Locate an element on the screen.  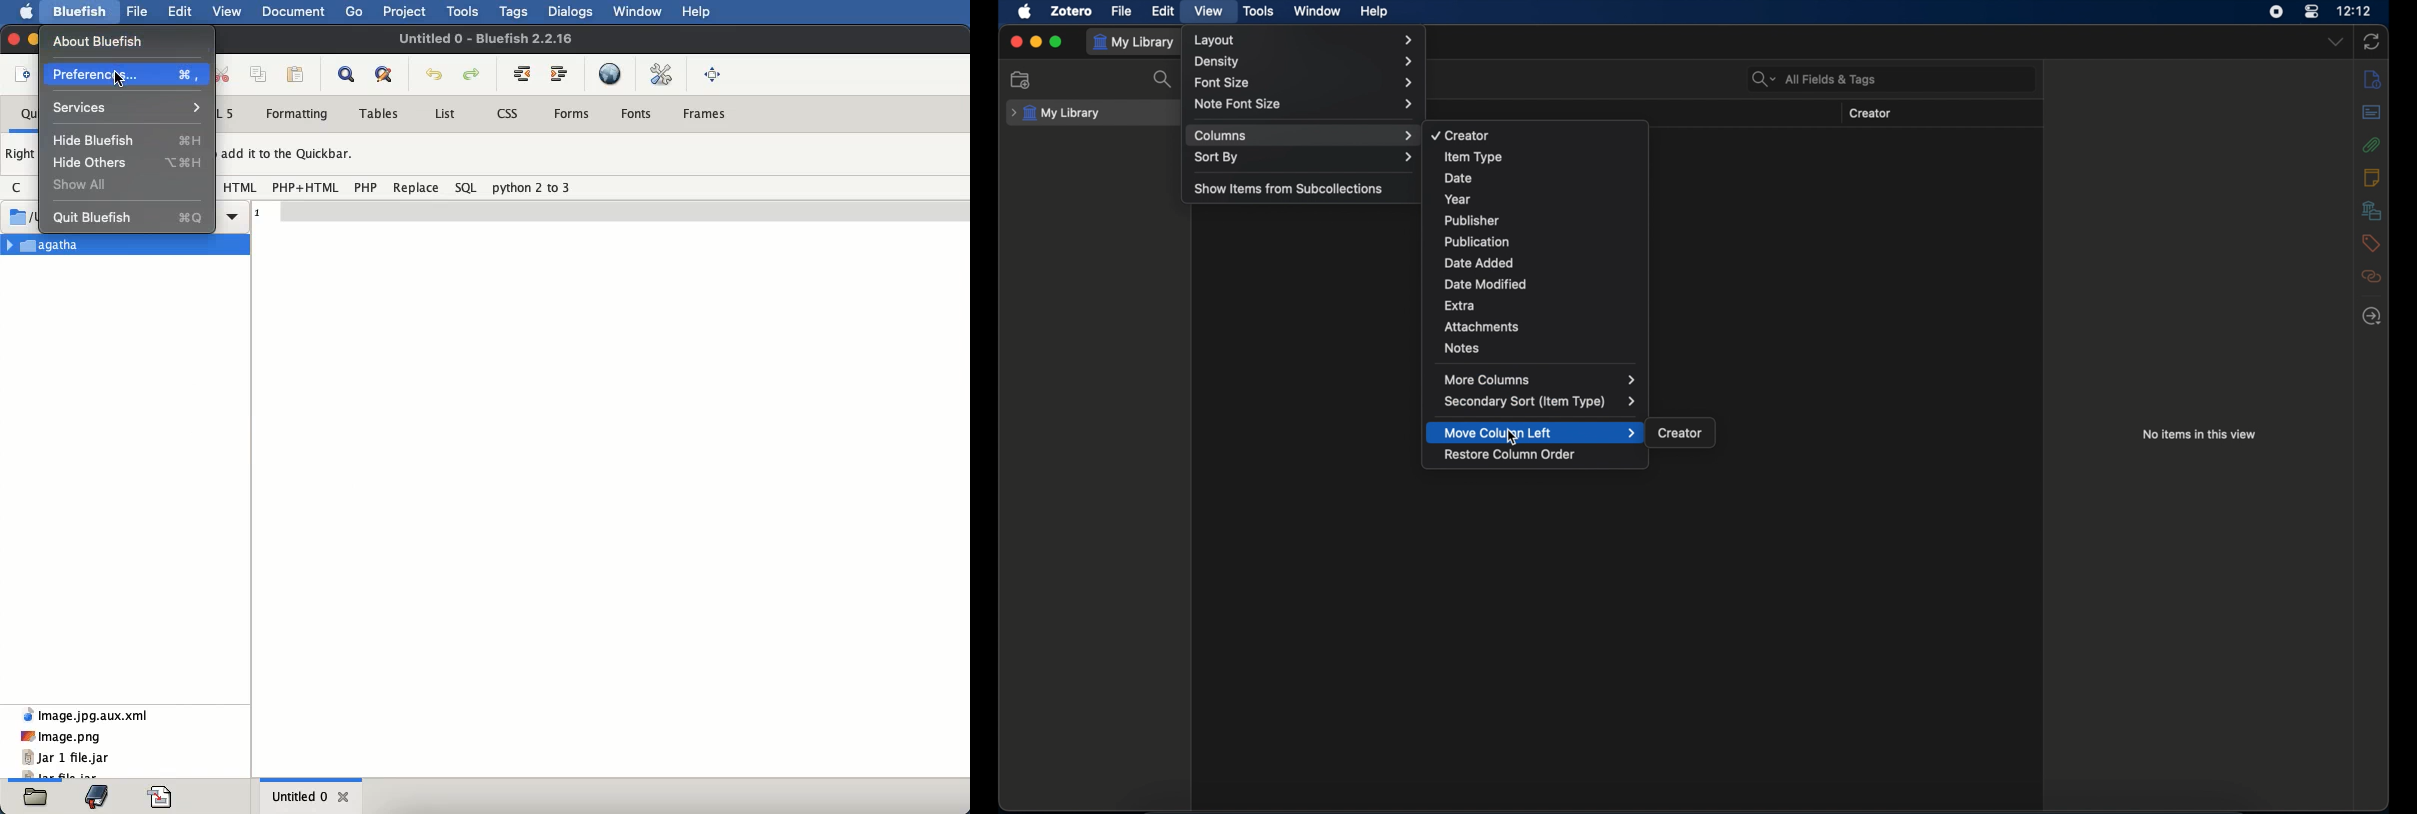
my library is located at coordinates (1136, 42).